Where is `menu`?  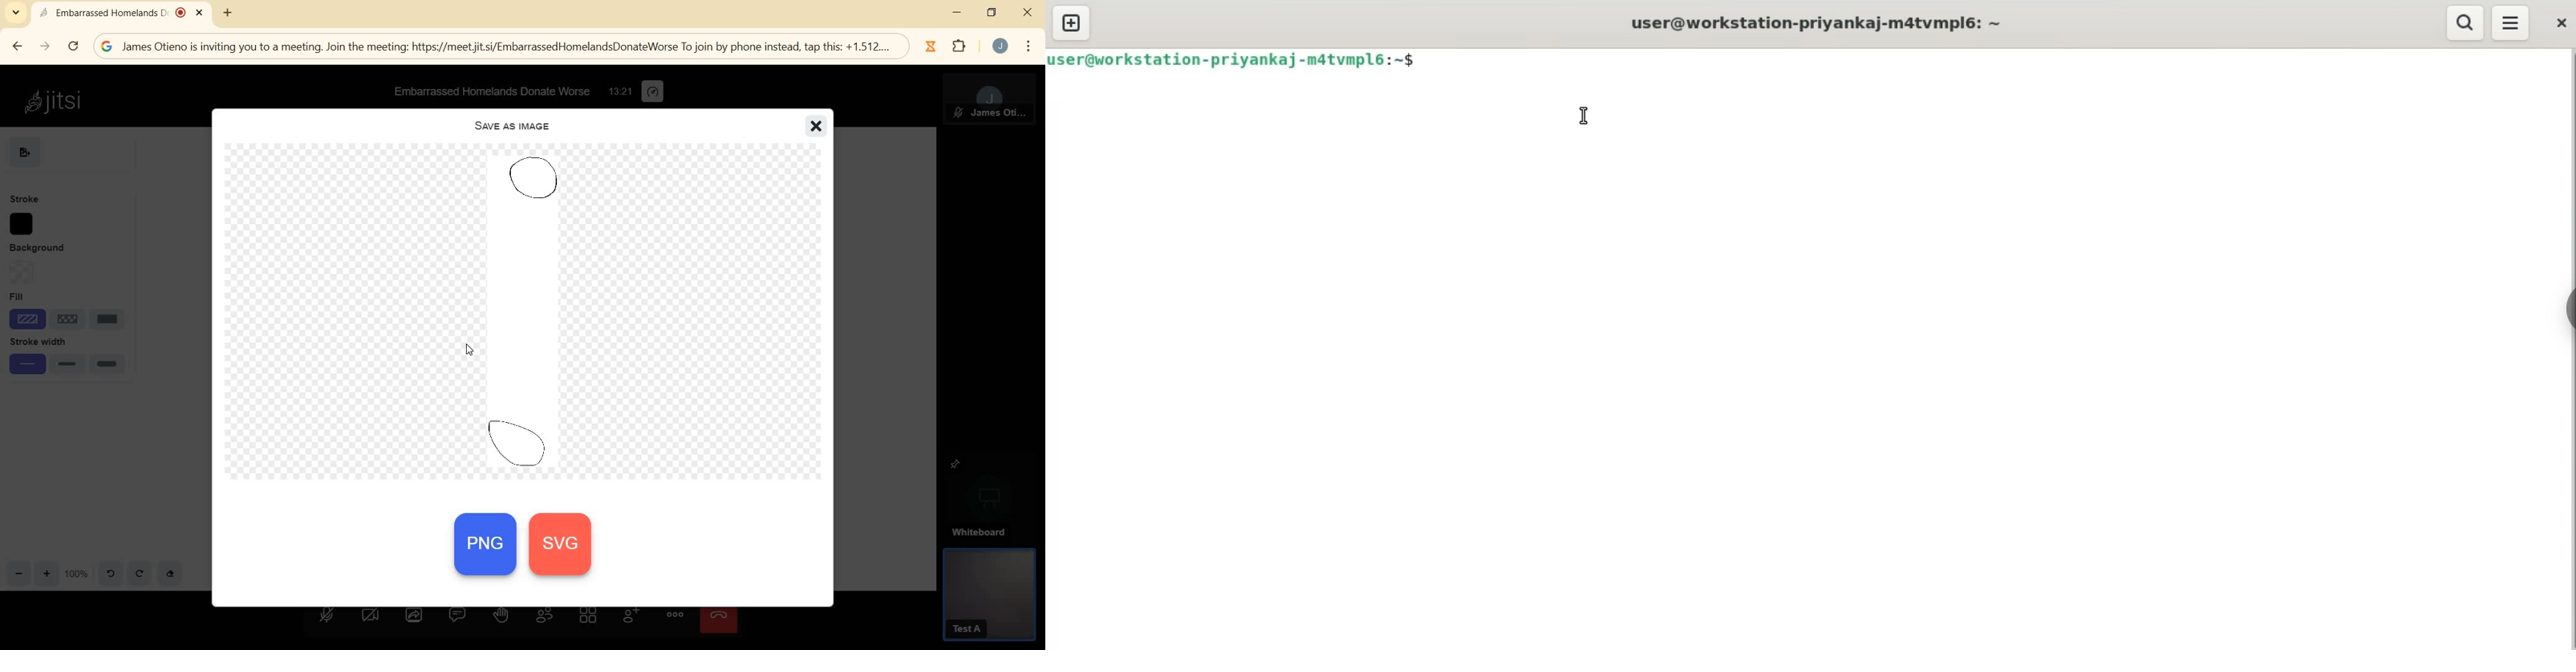
menu is located at coordinates (1028, 45).